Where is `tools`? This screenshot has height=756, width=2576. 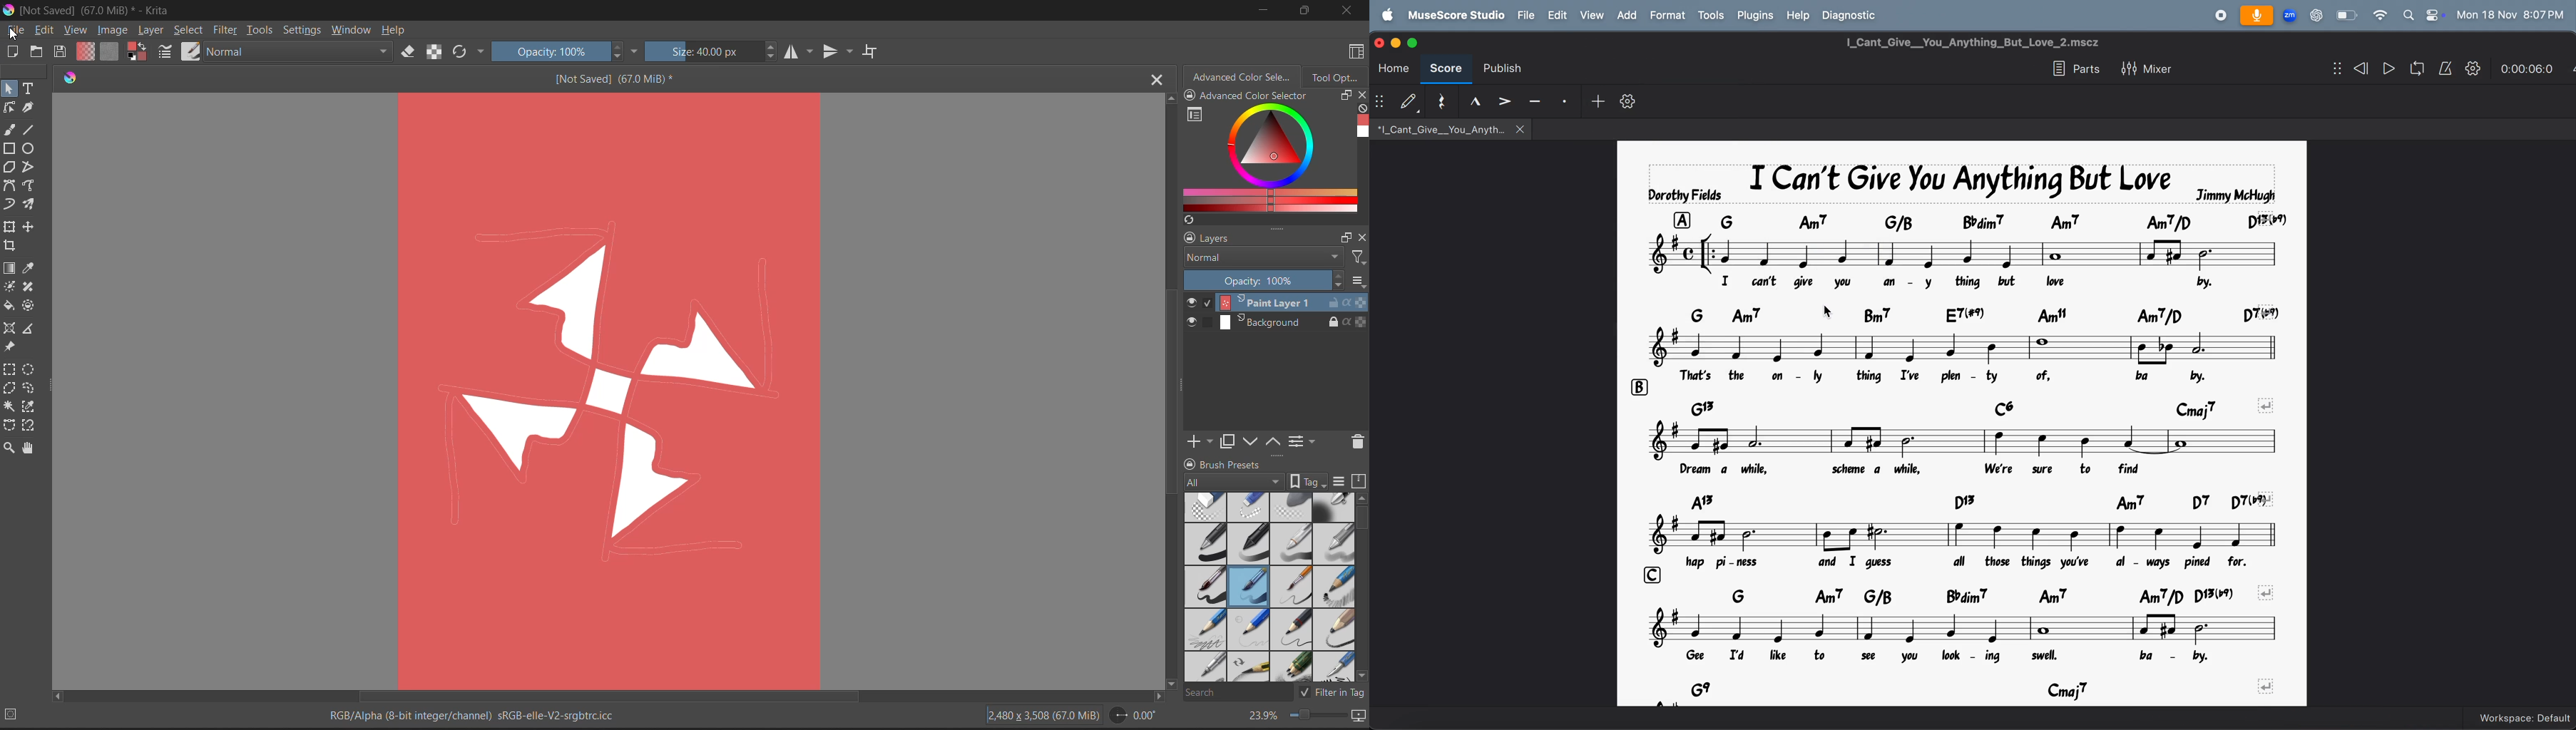 tools is located at coordinates (9, 285).